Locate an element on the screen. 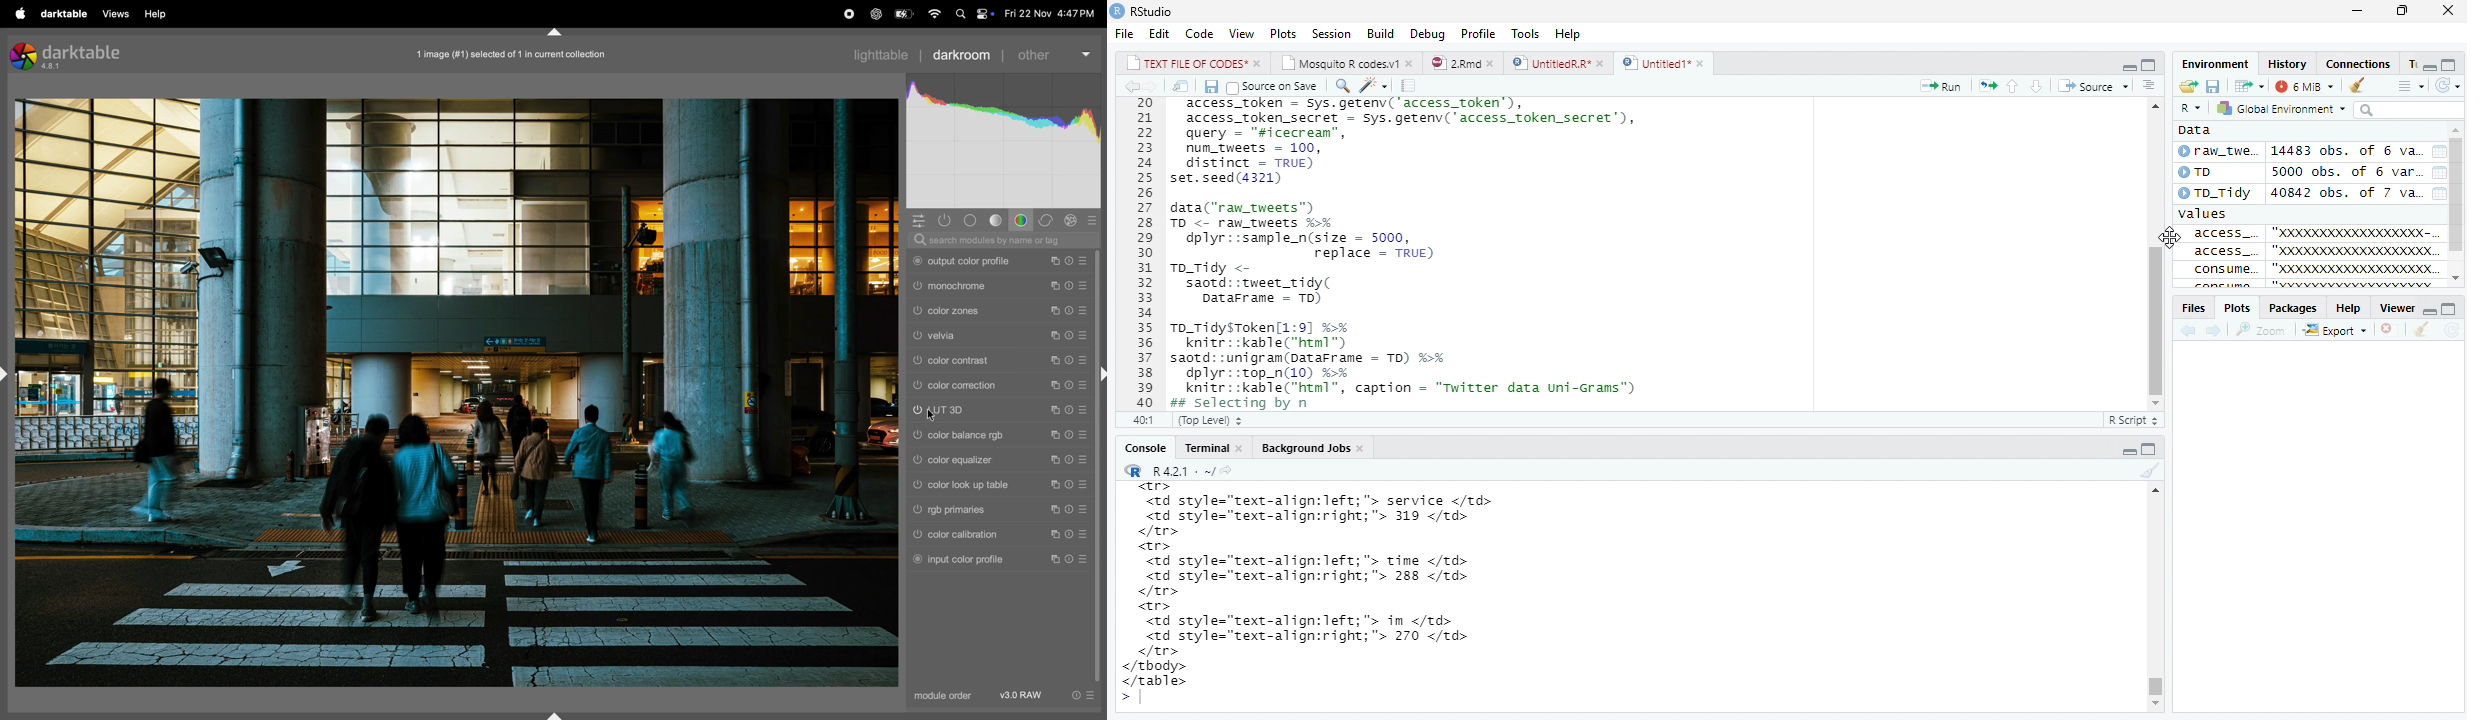 This screenshot has height=728, width=2492. “R R421: ~/ is located at coordinates (1186, 469).